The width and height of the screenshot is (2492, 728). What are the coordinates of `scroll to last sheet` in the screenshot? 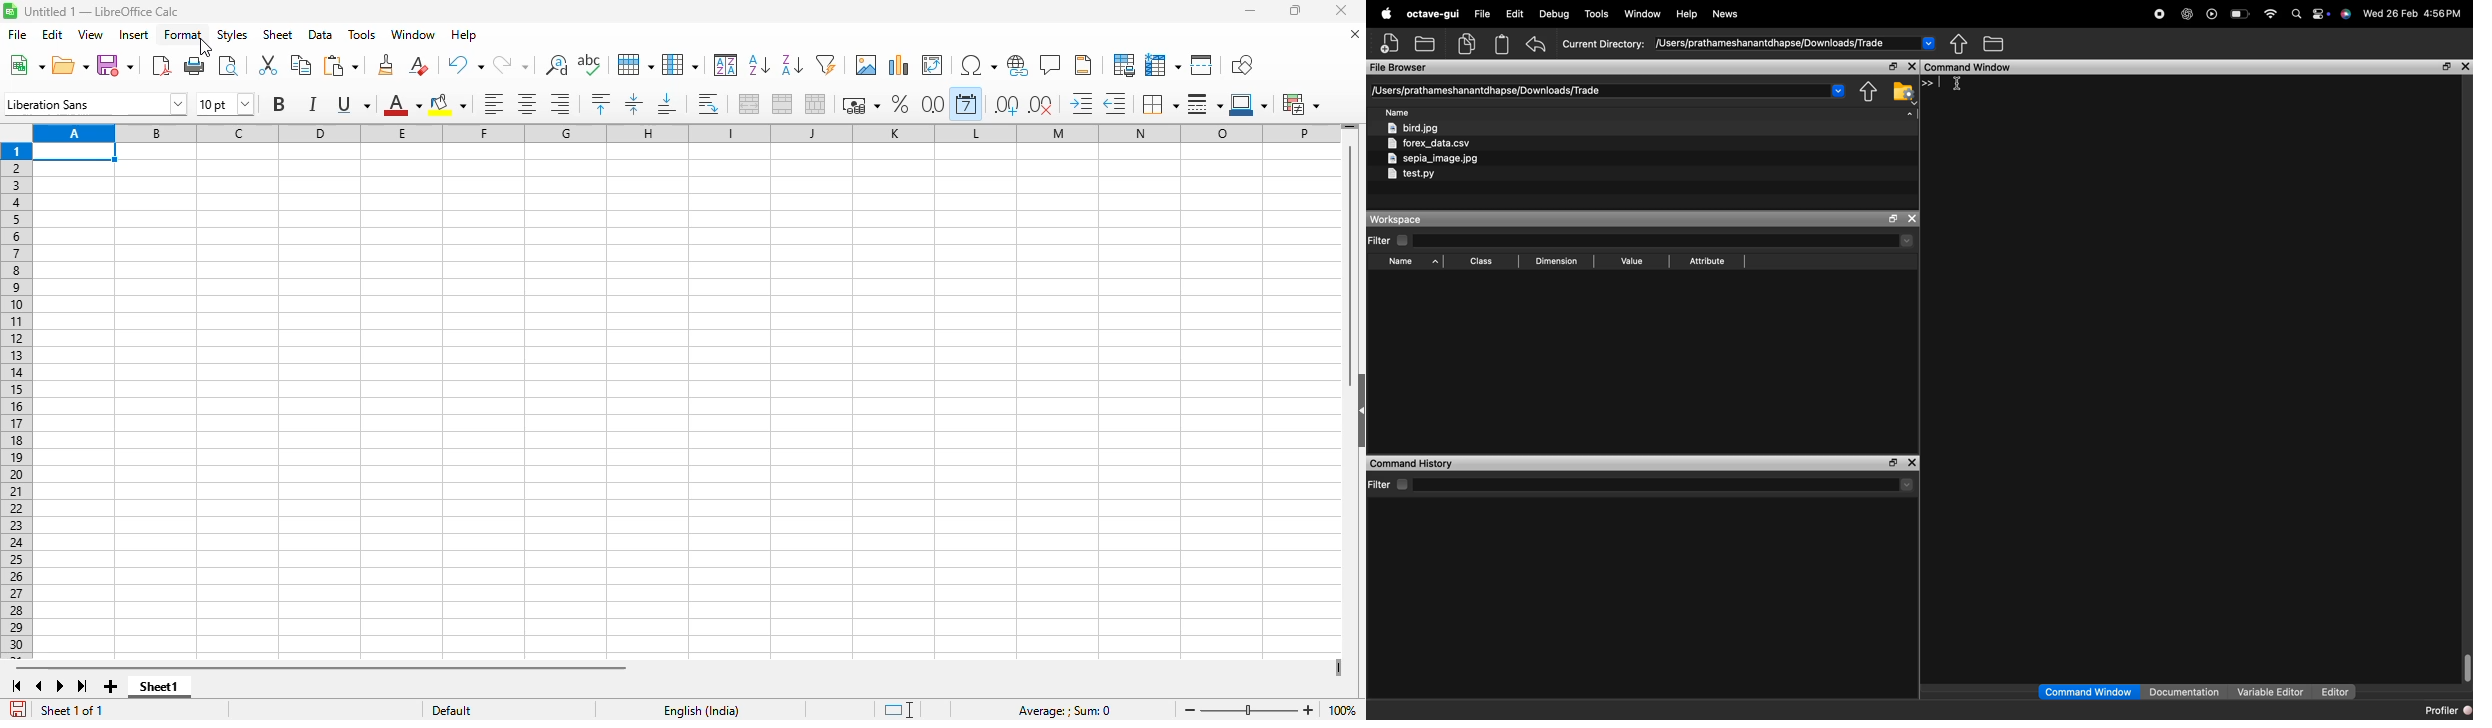 It's located at (83, 686).